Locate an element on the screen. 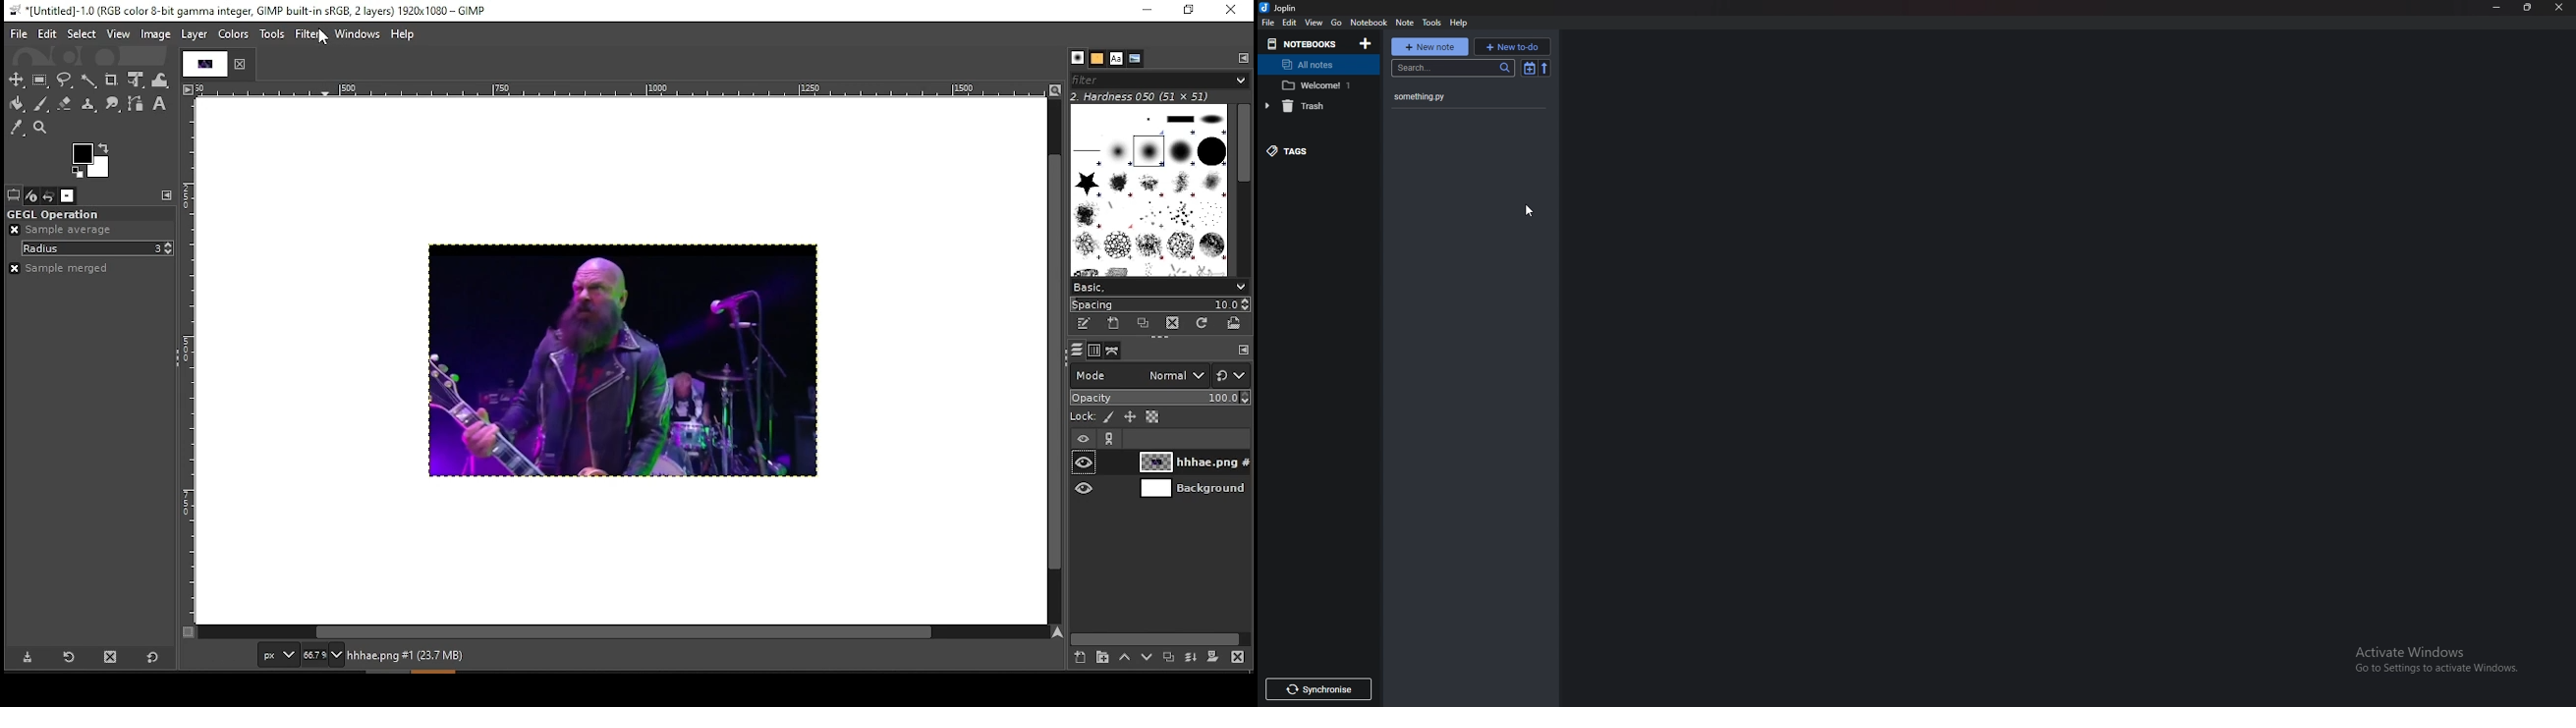 The width and height of the screenshot is (2576, 728). All notes is located at coordinates (1319, 64).